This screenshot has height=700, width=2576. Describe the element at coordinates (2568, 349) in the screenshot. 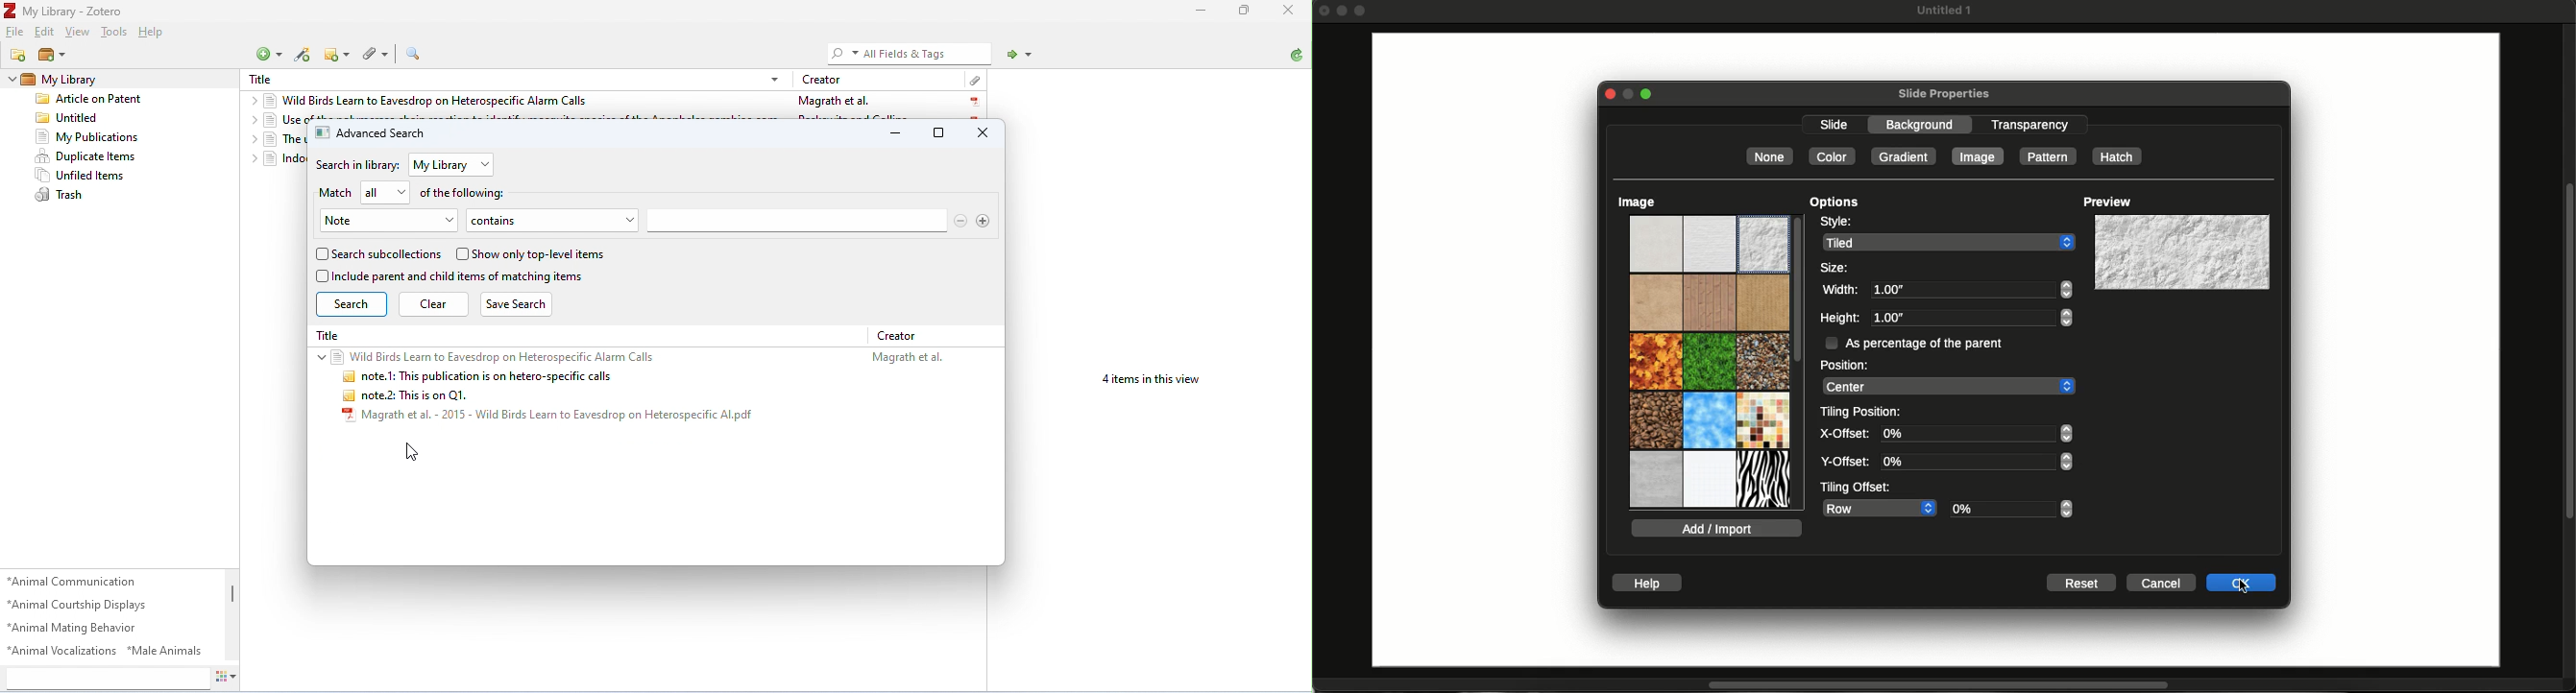

I see `vertical Scroll bar` at that location.